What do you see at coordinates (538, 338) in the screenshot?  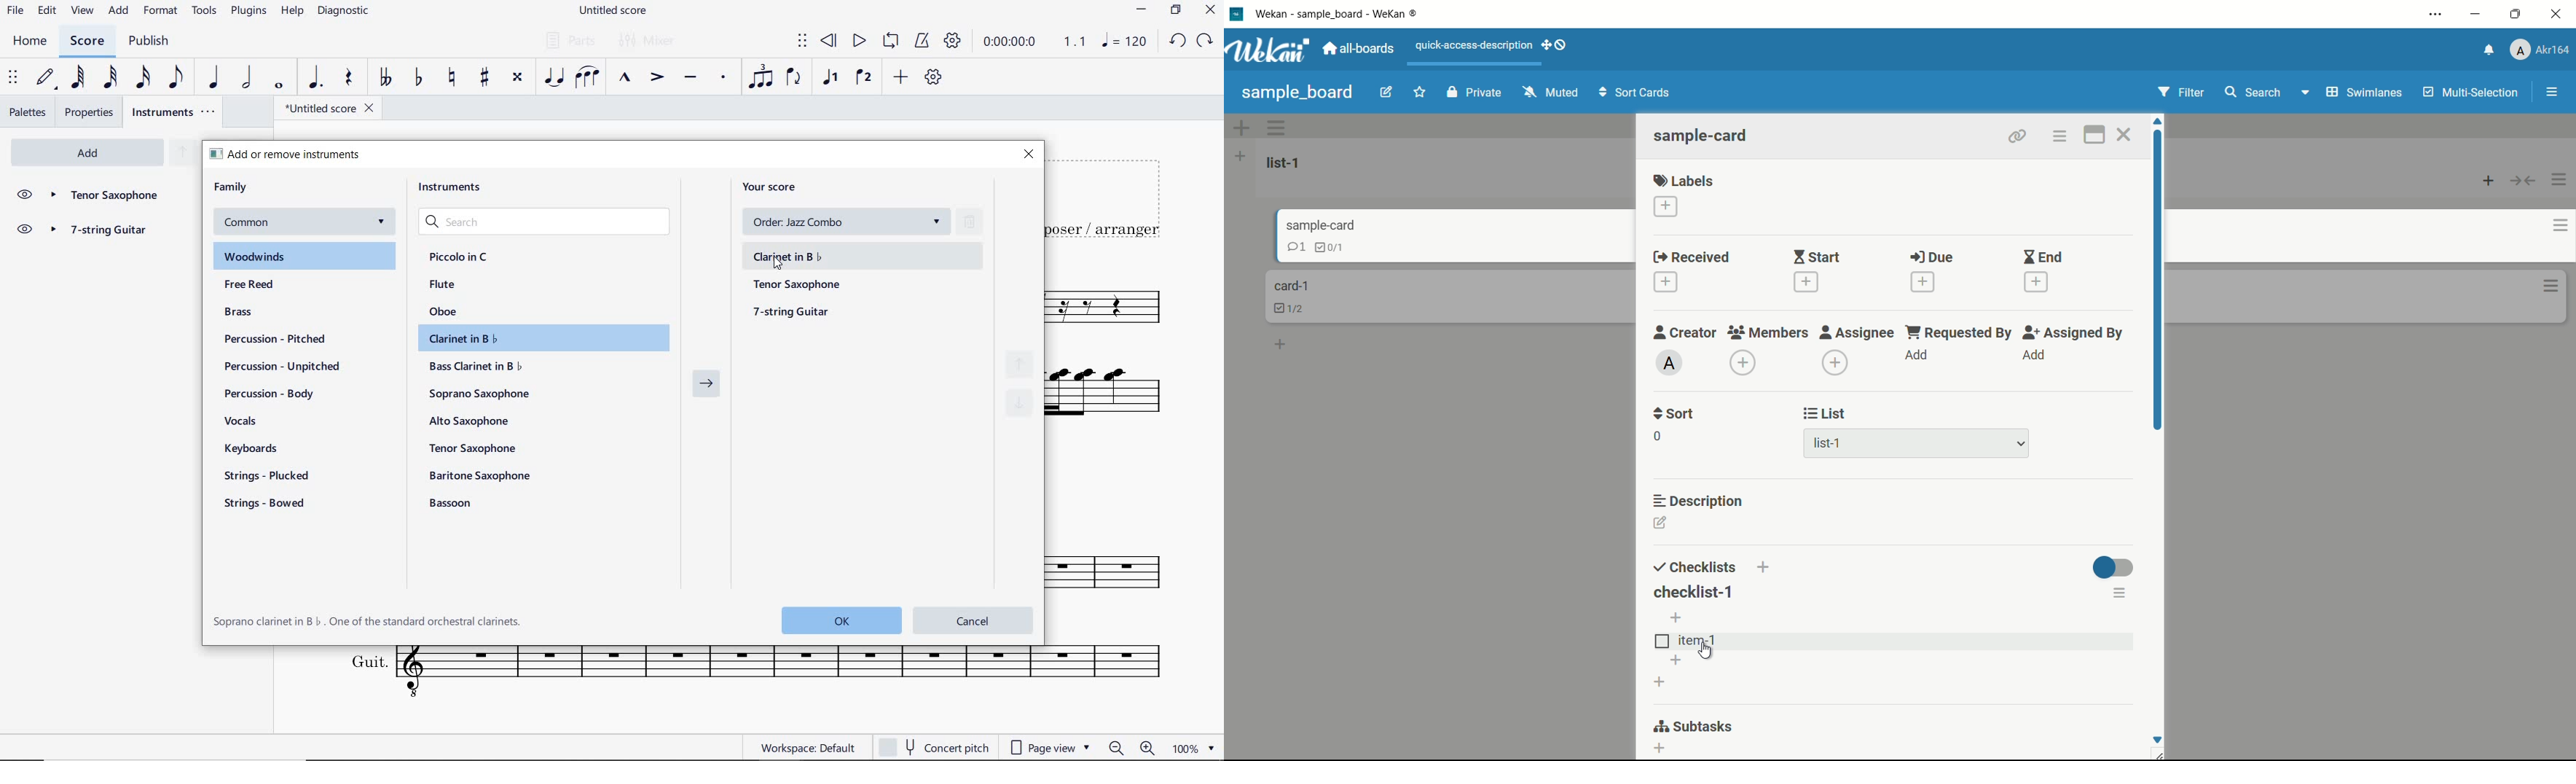 I see `clarinet in b` at bounding box center [538, 338].